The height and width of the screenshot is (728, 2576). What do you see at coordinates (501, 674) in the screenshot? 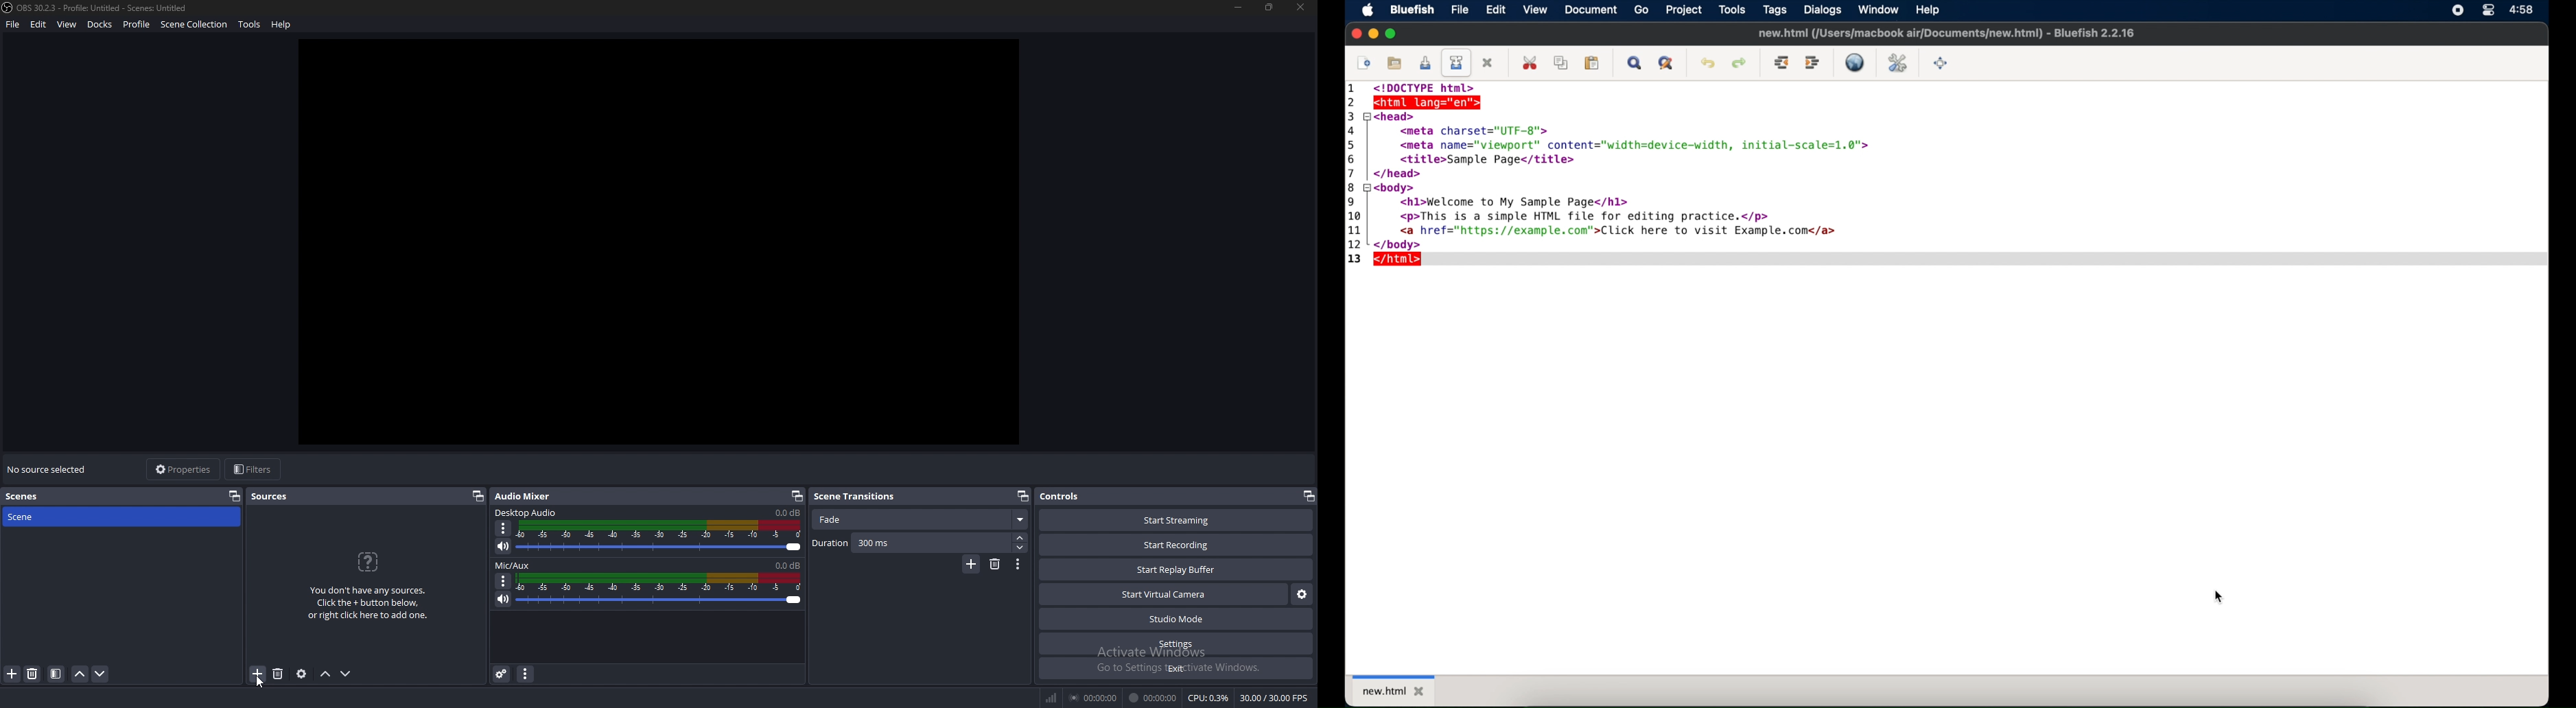
I see `advanced audio properties` at bounding box center [501, 674].